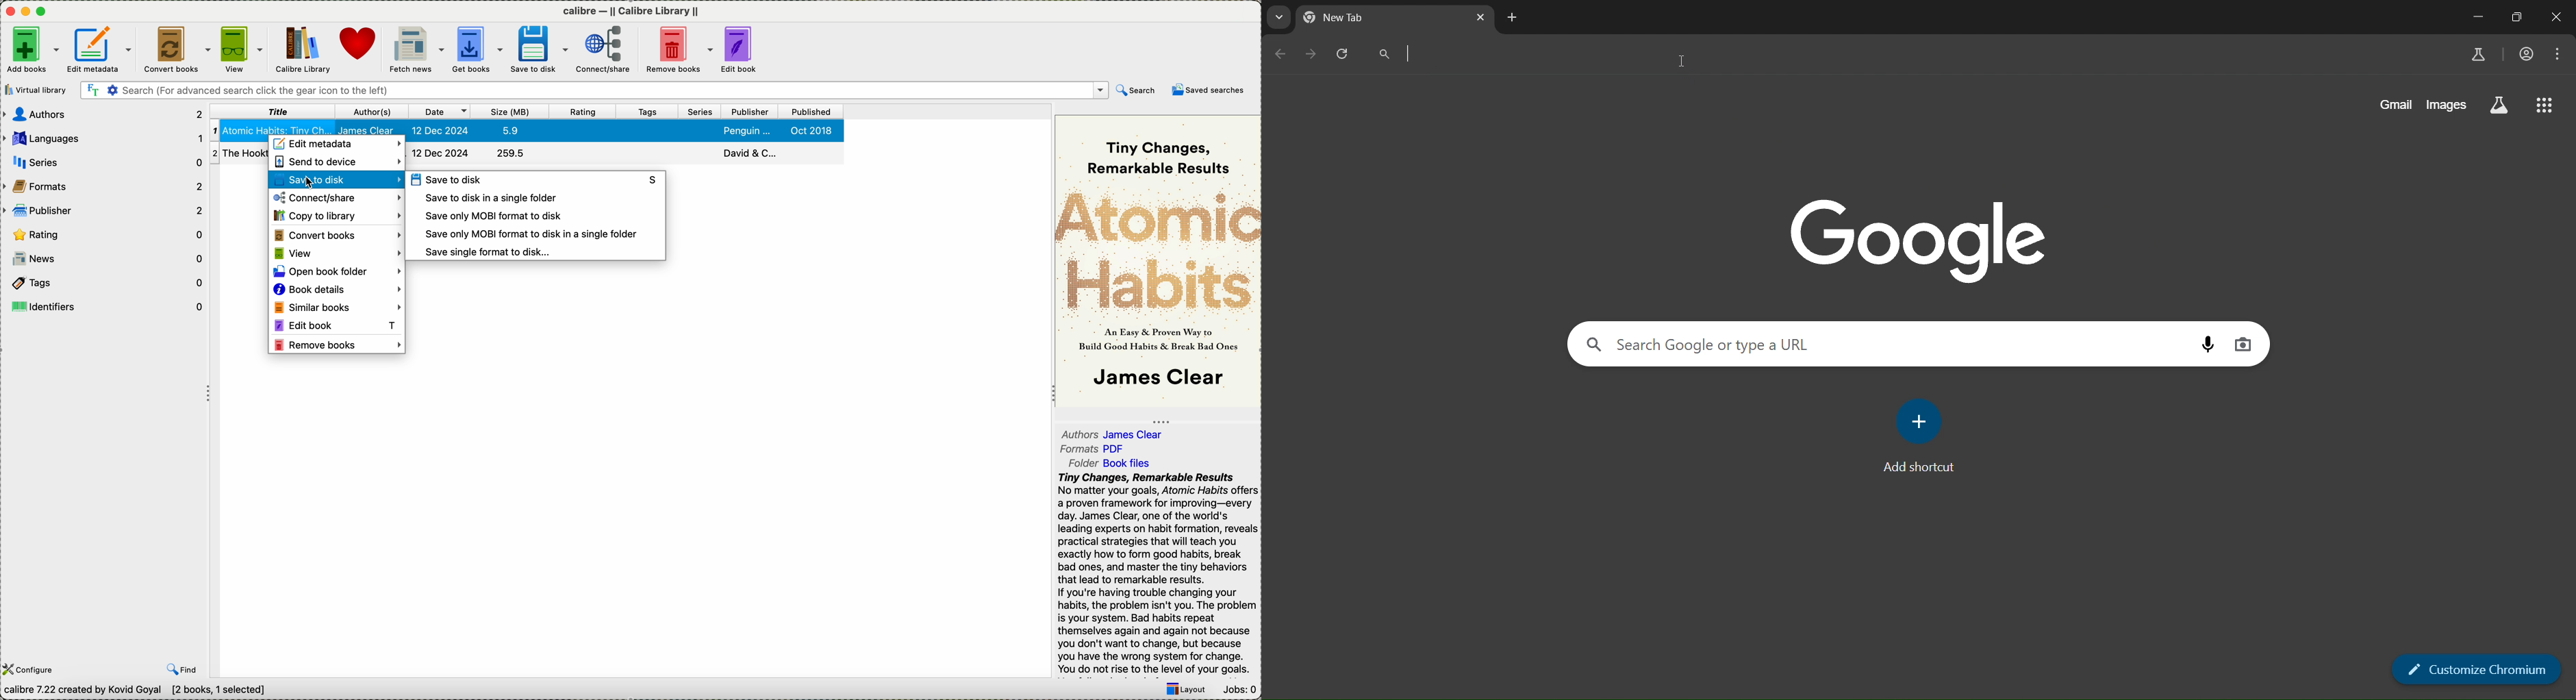  What do you see at coordinates (273, 111) in the screenshot?
I see `title` at bounding box center [273, 111].